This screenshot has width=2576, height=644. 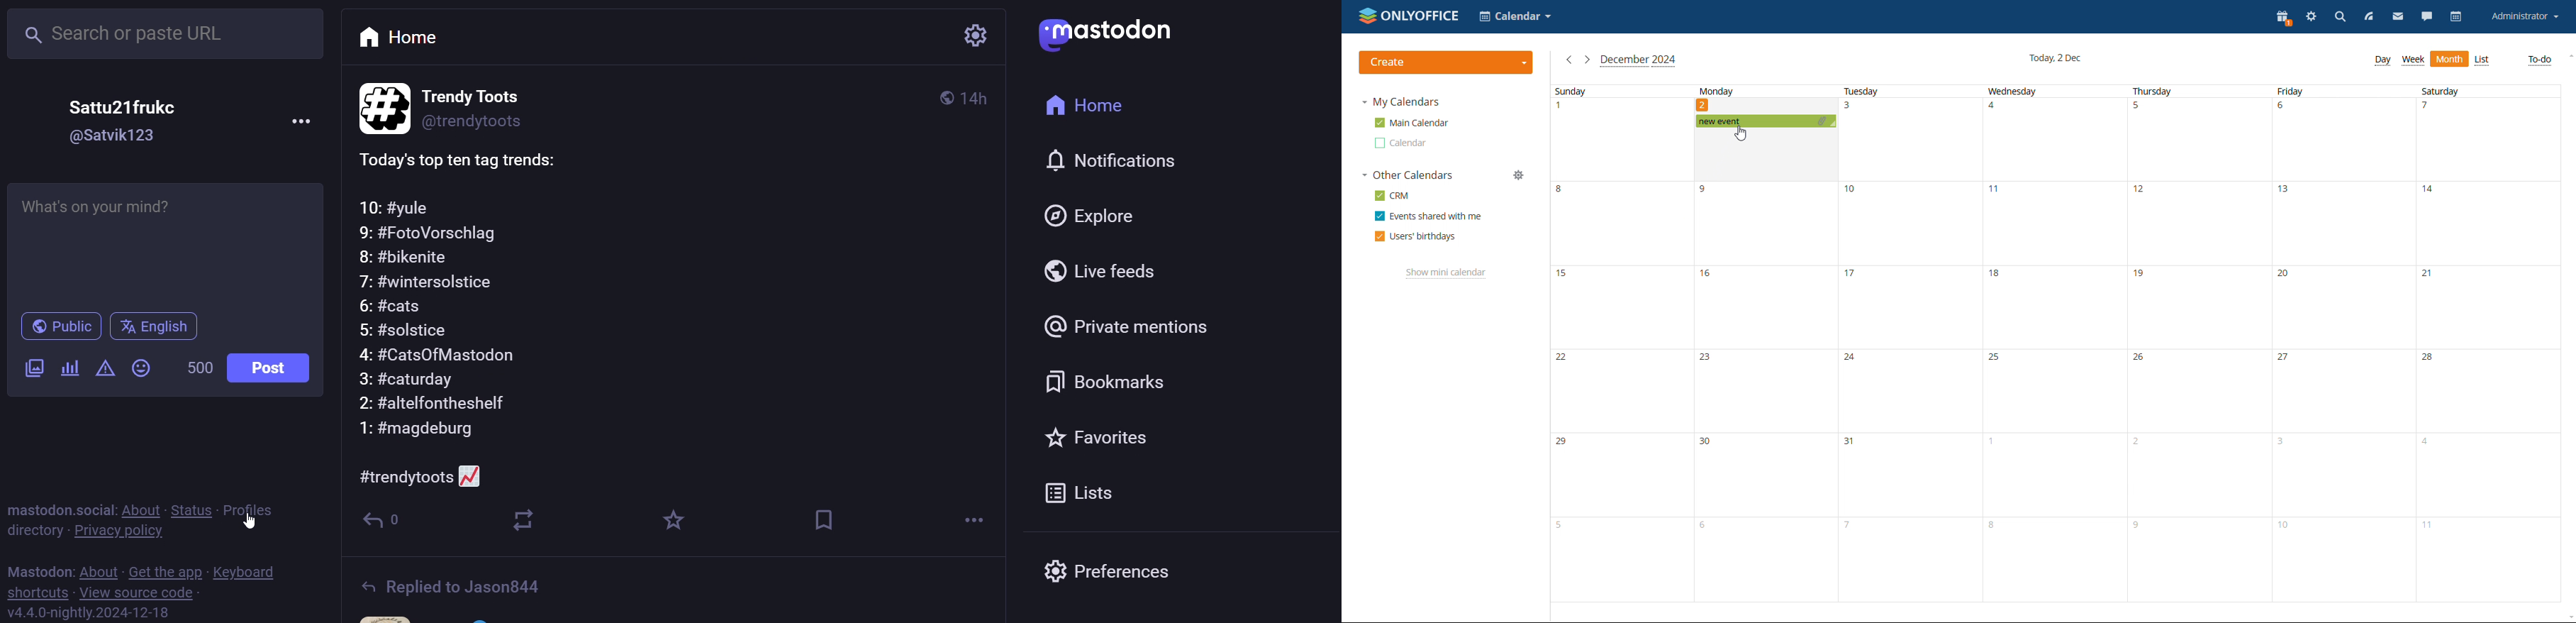 I want to click on post, so click(x=274, y=372).